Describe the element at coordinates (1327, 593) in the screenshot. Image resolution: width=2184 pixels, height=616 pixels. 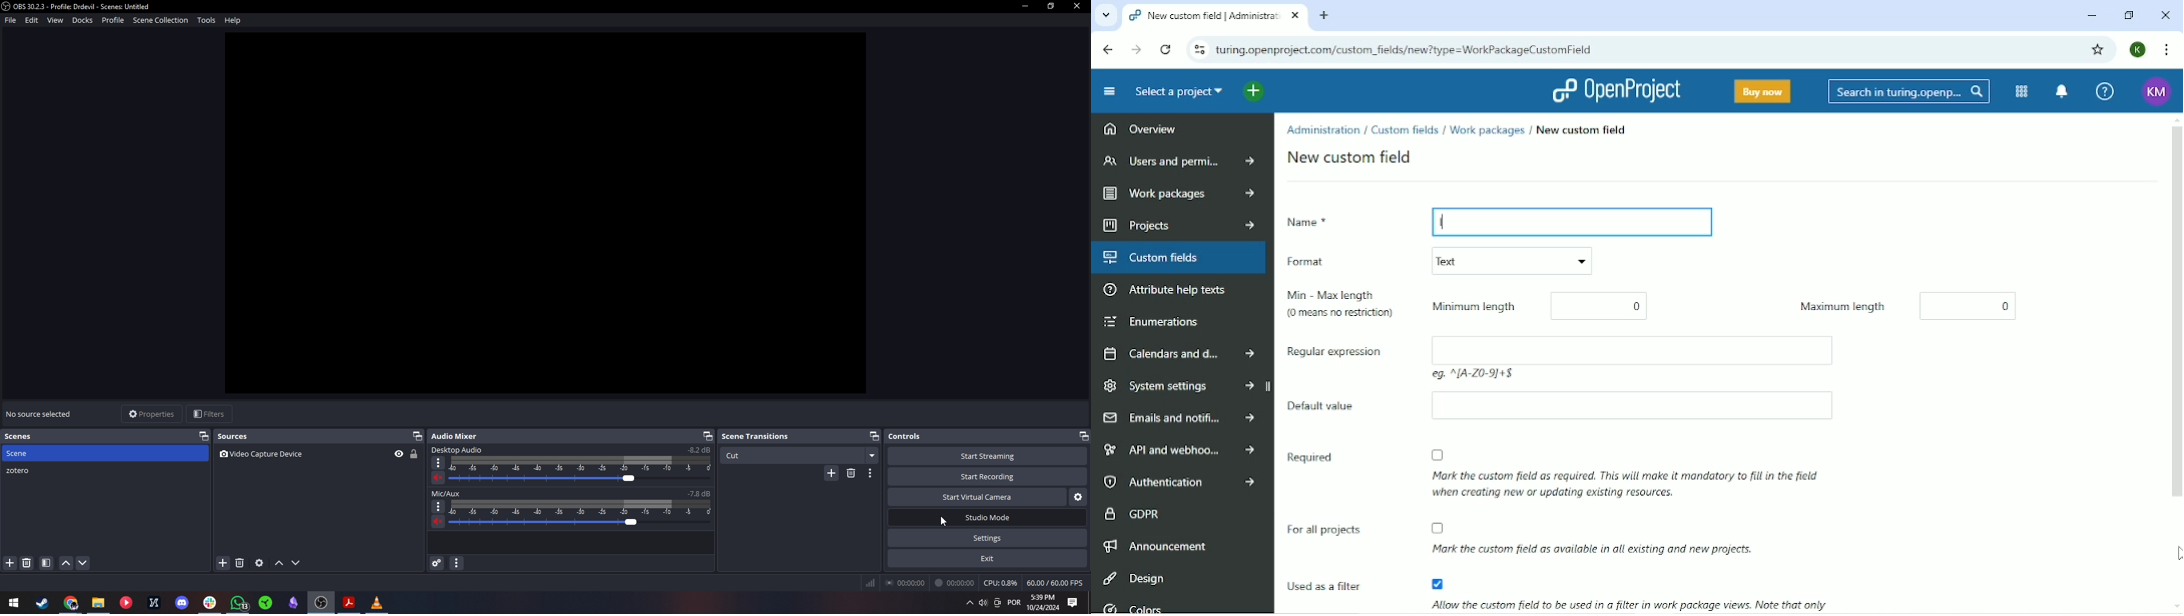
I see `Used as a filter` at that location.